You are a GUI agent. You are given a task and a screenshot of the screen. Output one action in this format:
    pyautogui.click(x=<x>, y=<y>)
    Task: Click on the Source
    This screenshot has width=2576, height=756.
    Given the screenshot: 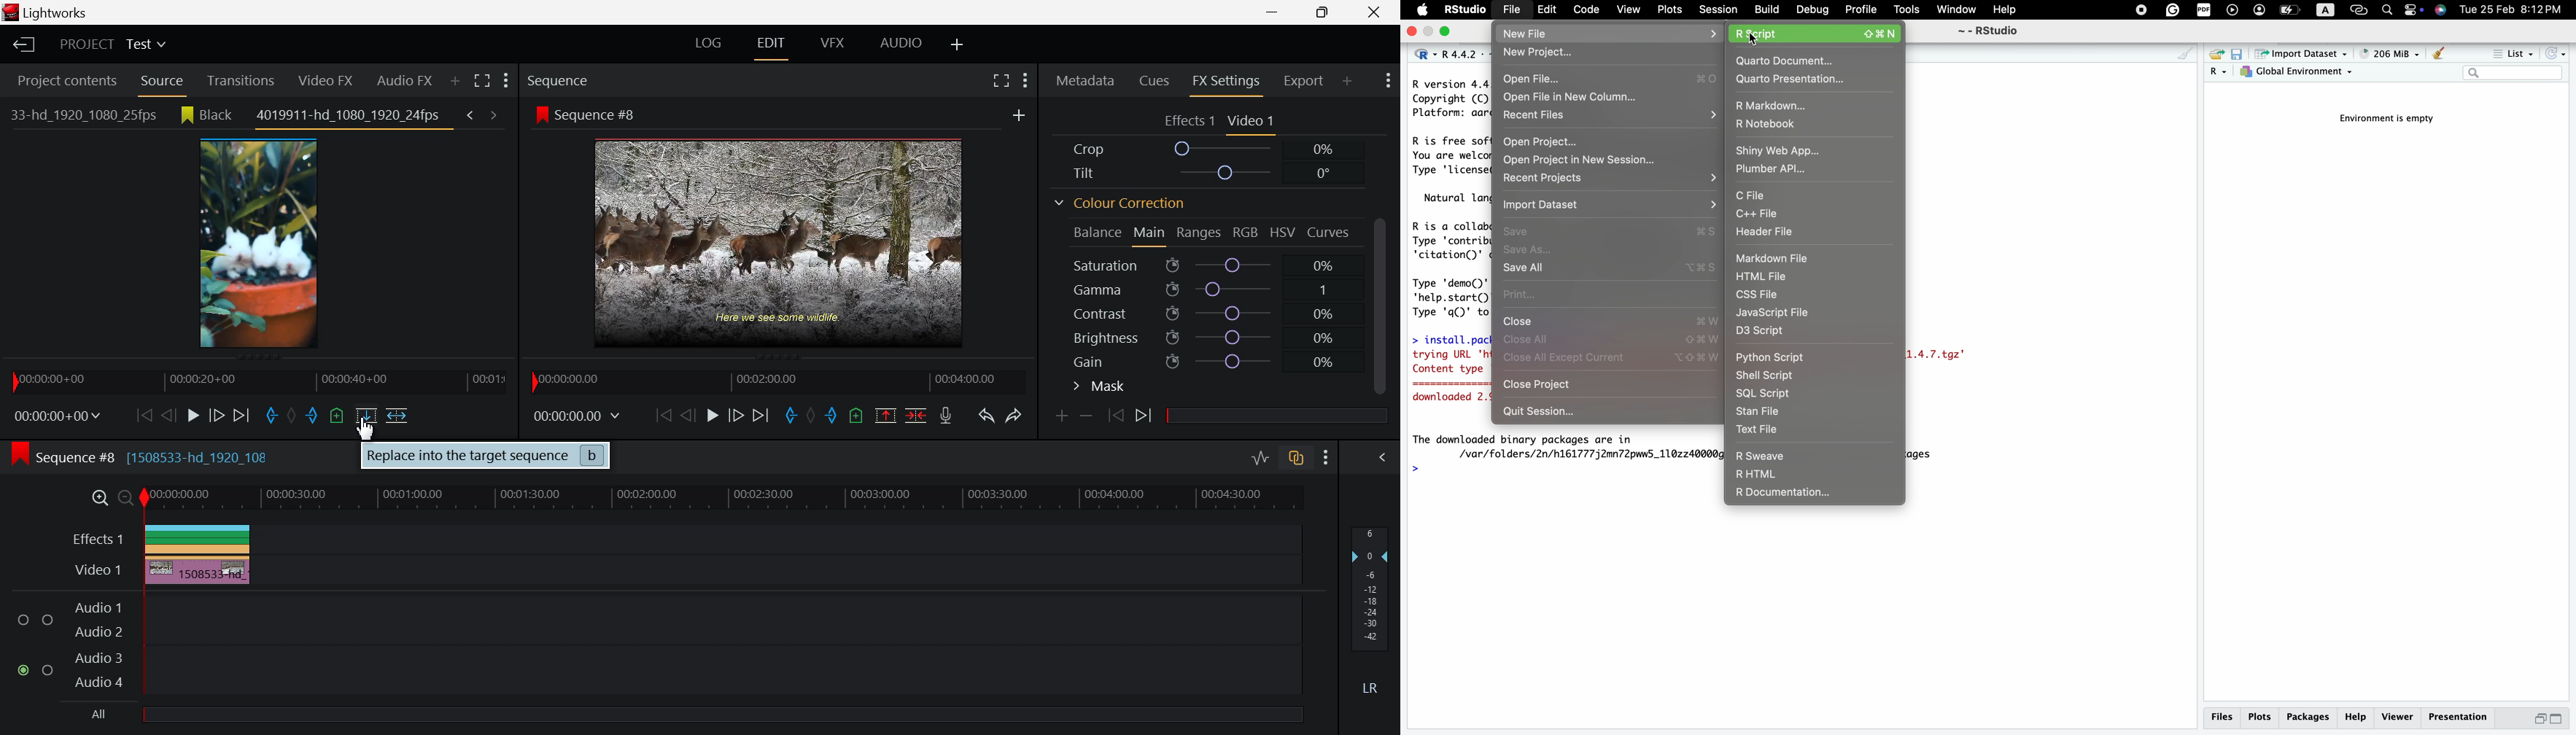 What is the action you would take?
    pyautogui.click(x=161, y=82)
    